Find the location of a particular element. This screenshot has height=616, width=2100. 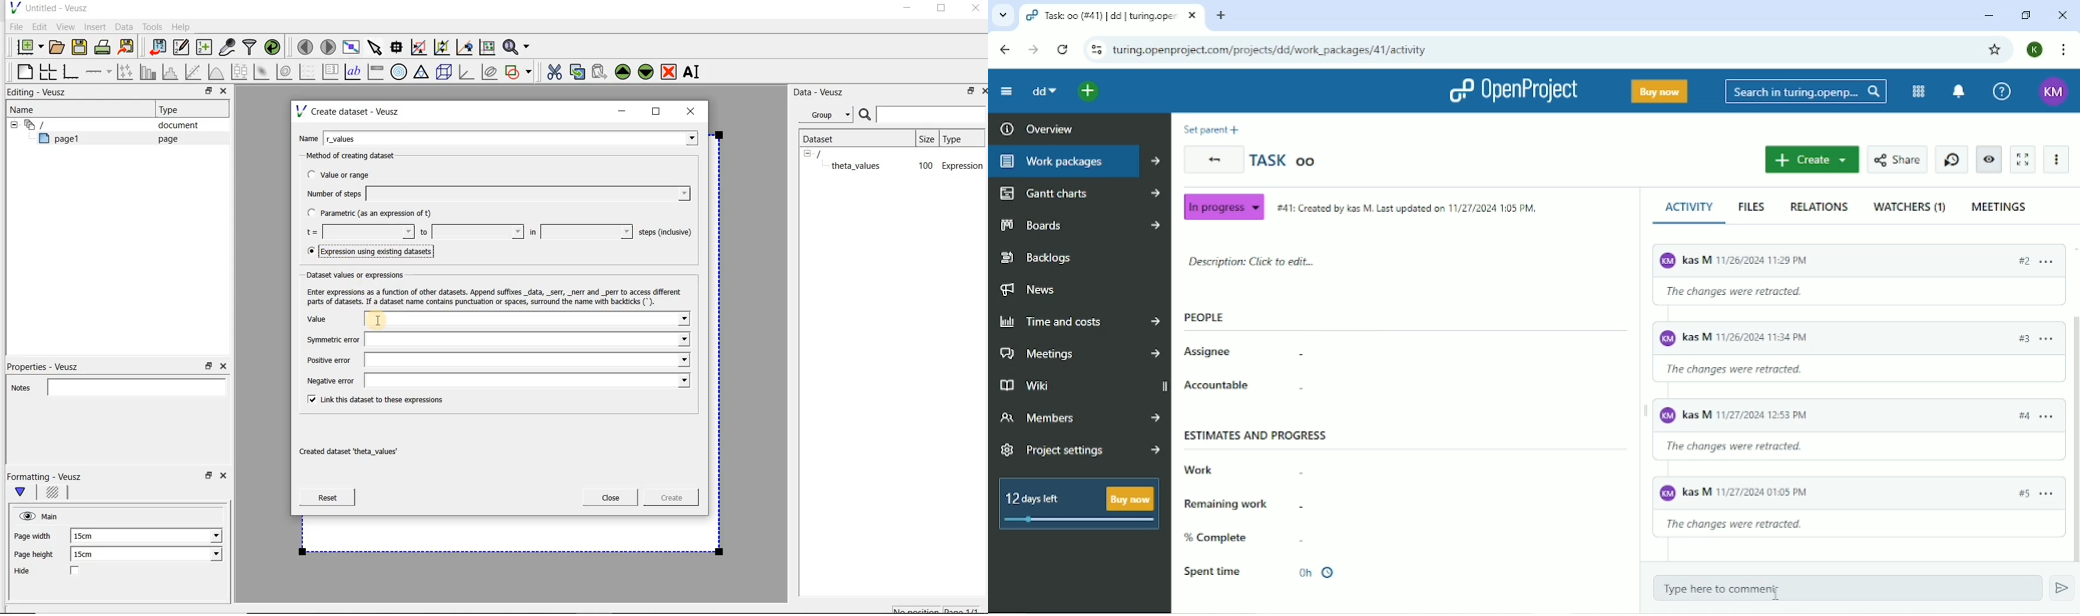

Customize and control google chrome is located at coordinates (2064, 51).